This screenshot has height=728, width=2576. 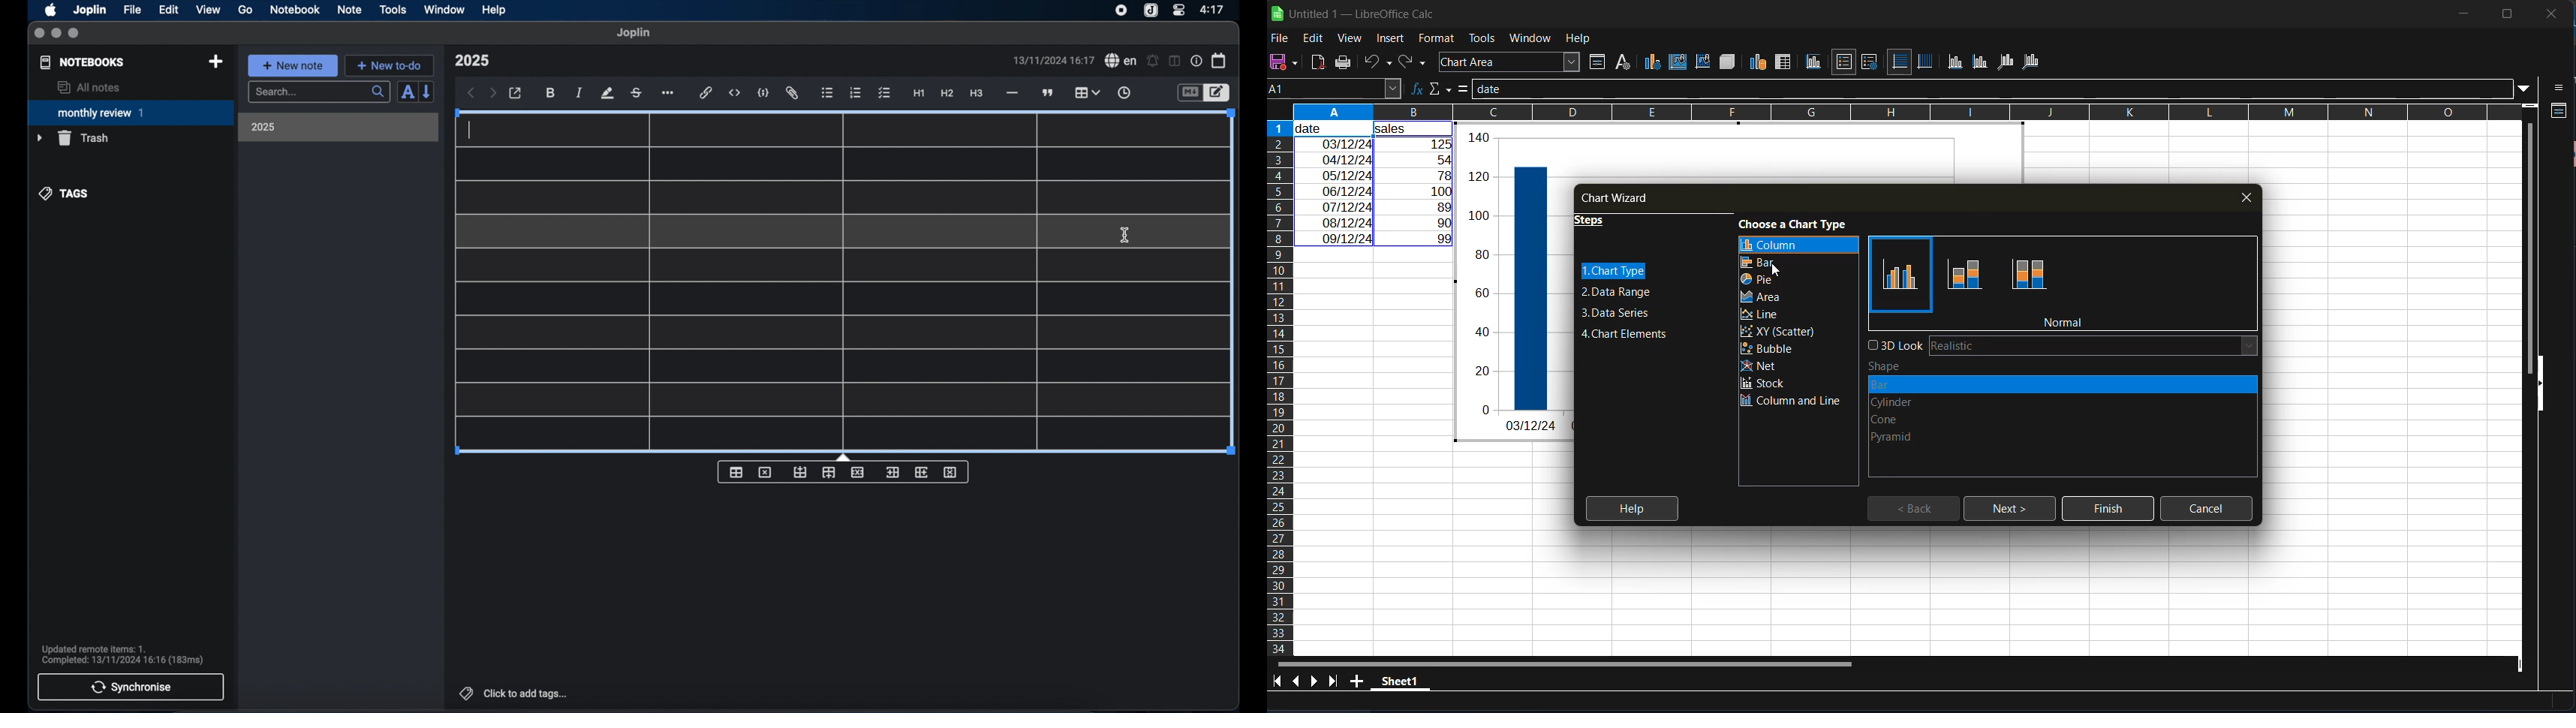 What do you see at coordinates (515, 693) in the screenshot?
I see `click to add tags` at bounding box center [515, 693].